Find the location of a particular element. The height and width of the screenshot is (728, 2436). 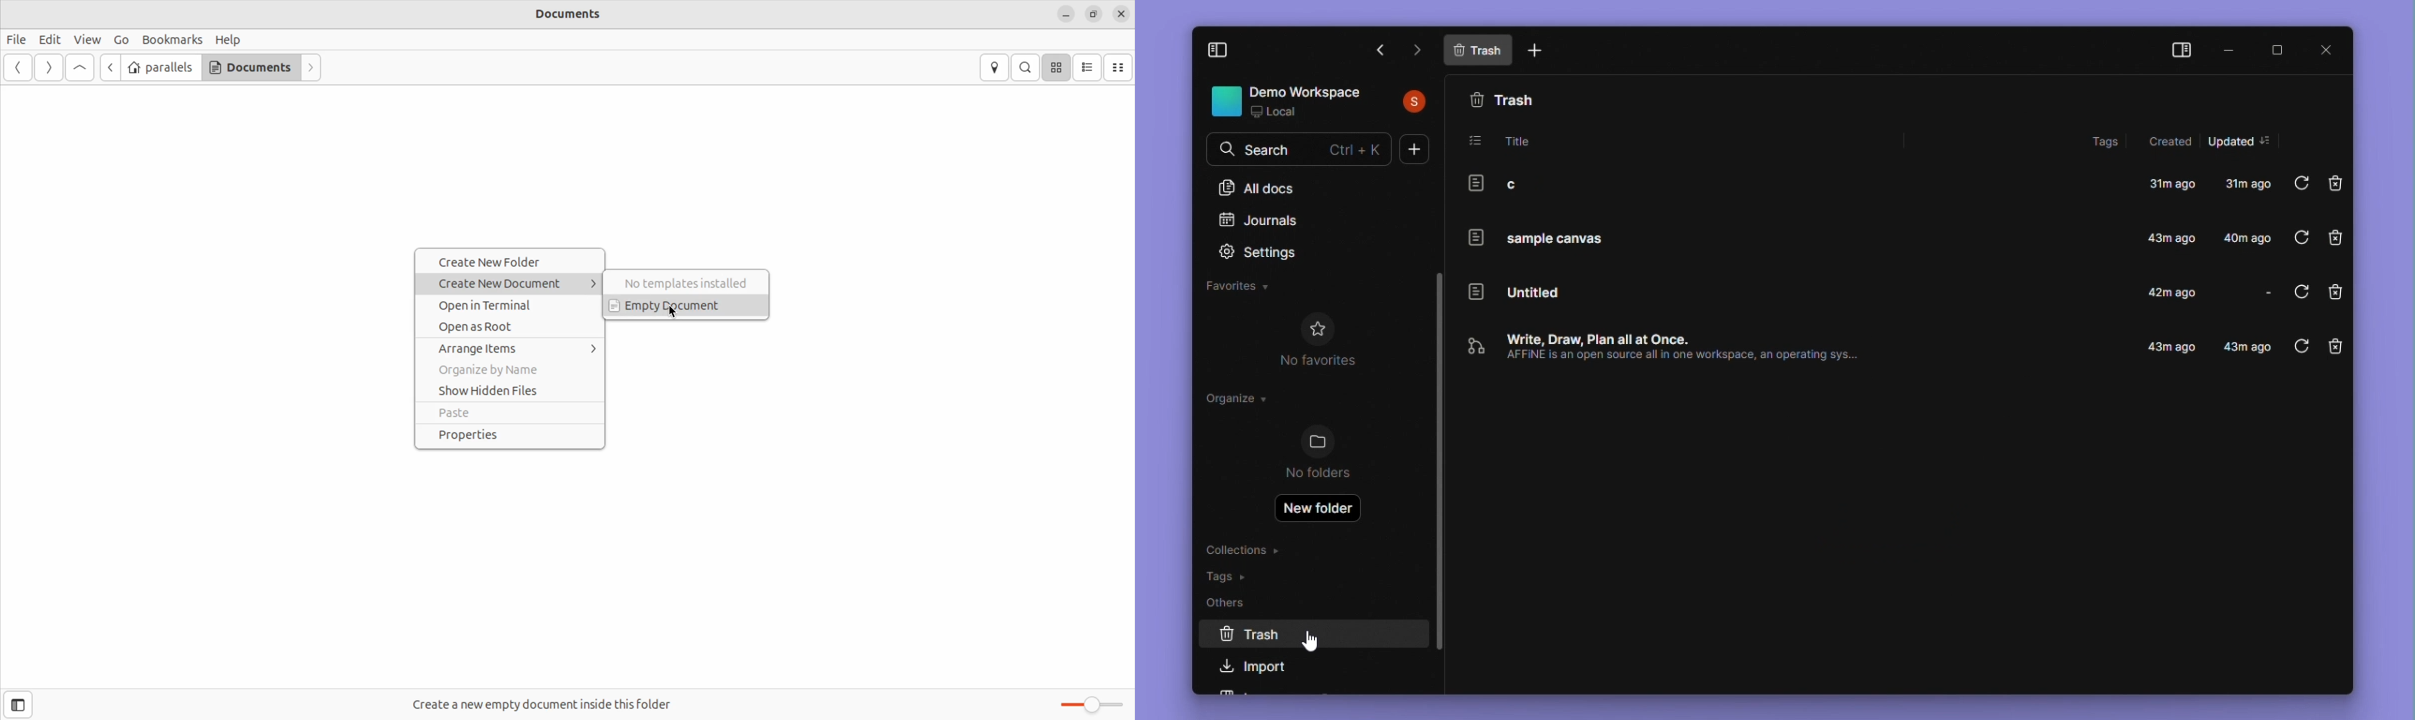

Others is located at coordinates (1233, 603).